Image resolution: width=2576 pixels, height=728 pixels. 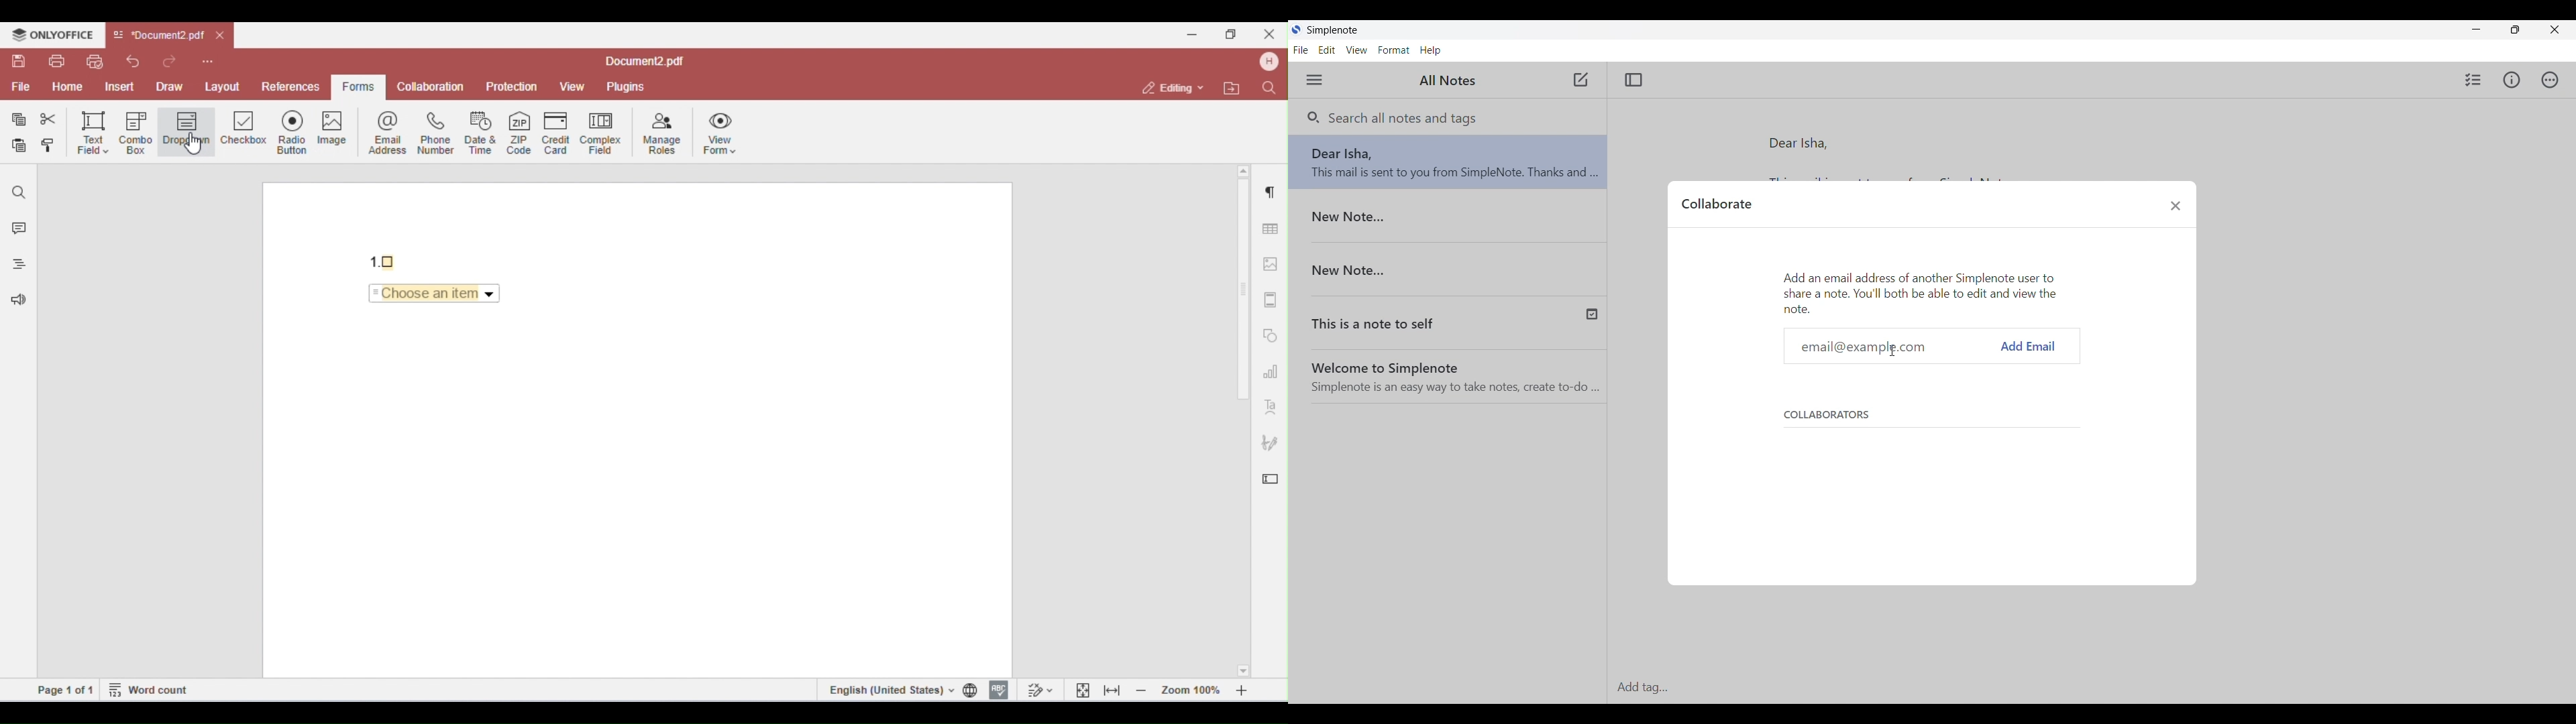 What do you see at coordinates (1452, 373) in the screenshot?
I see `Welcome to Simplenote` at bounding box center [1452, 373].